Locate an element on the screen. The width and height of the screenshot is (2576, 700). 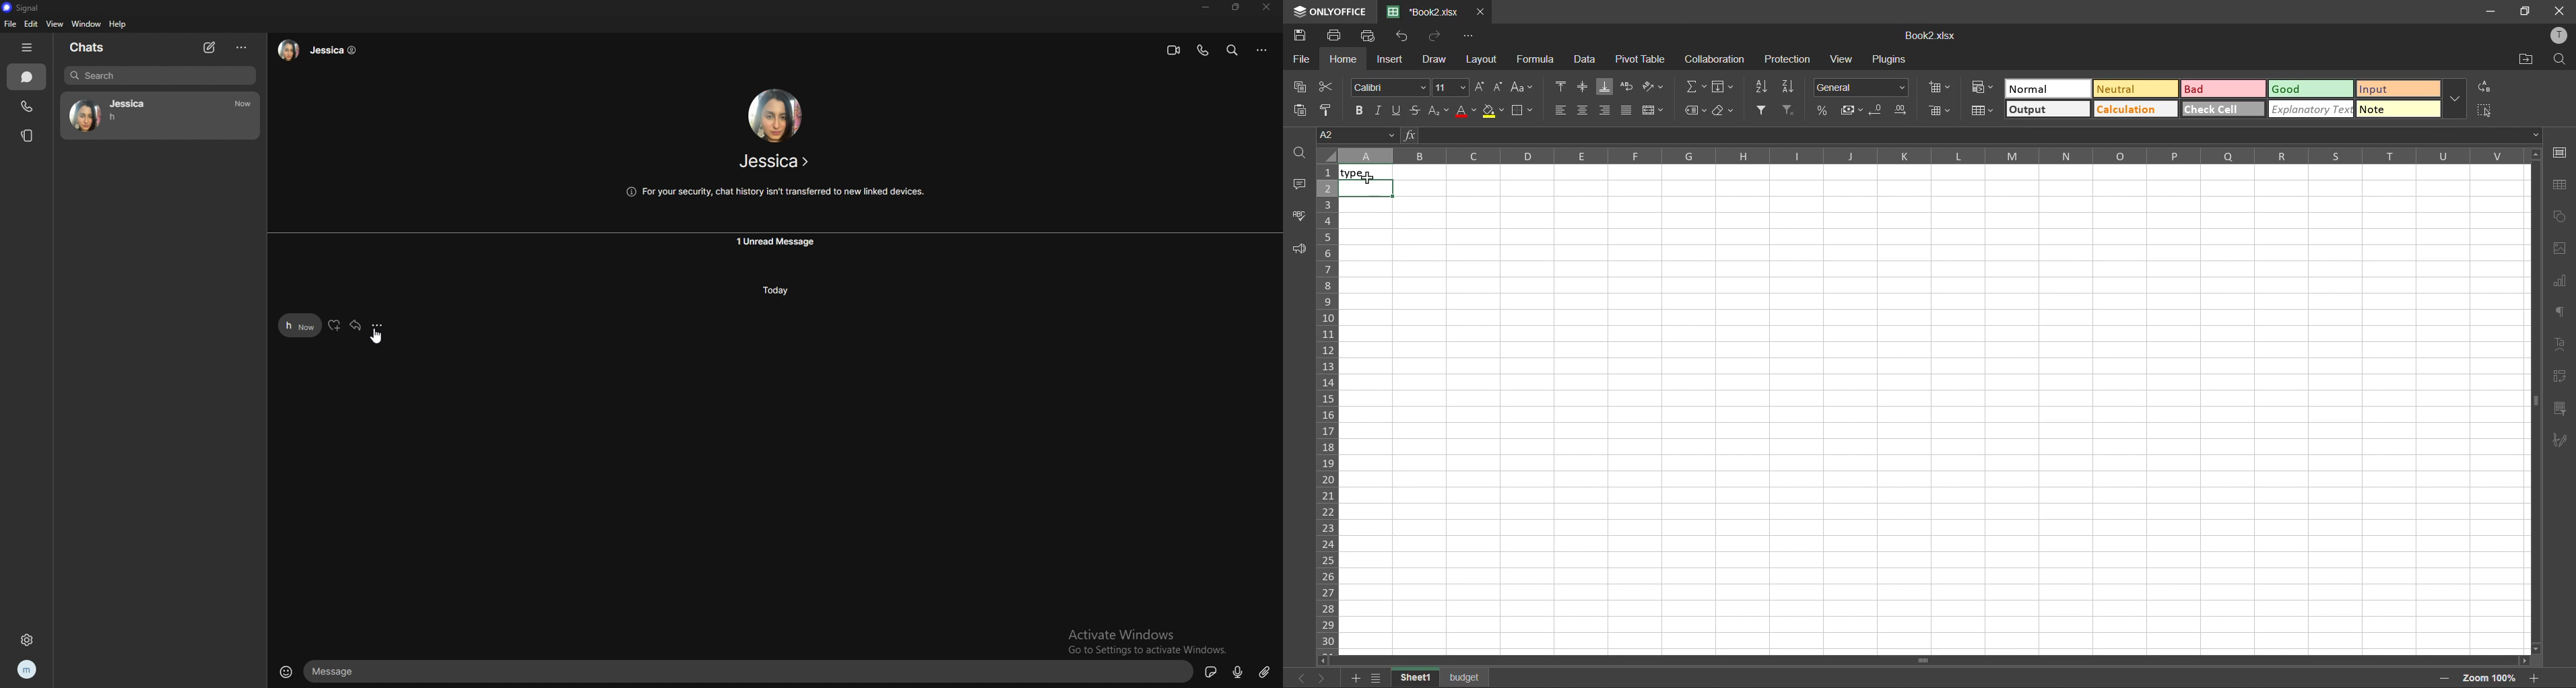
filter is located at coordinates (1764, 109).